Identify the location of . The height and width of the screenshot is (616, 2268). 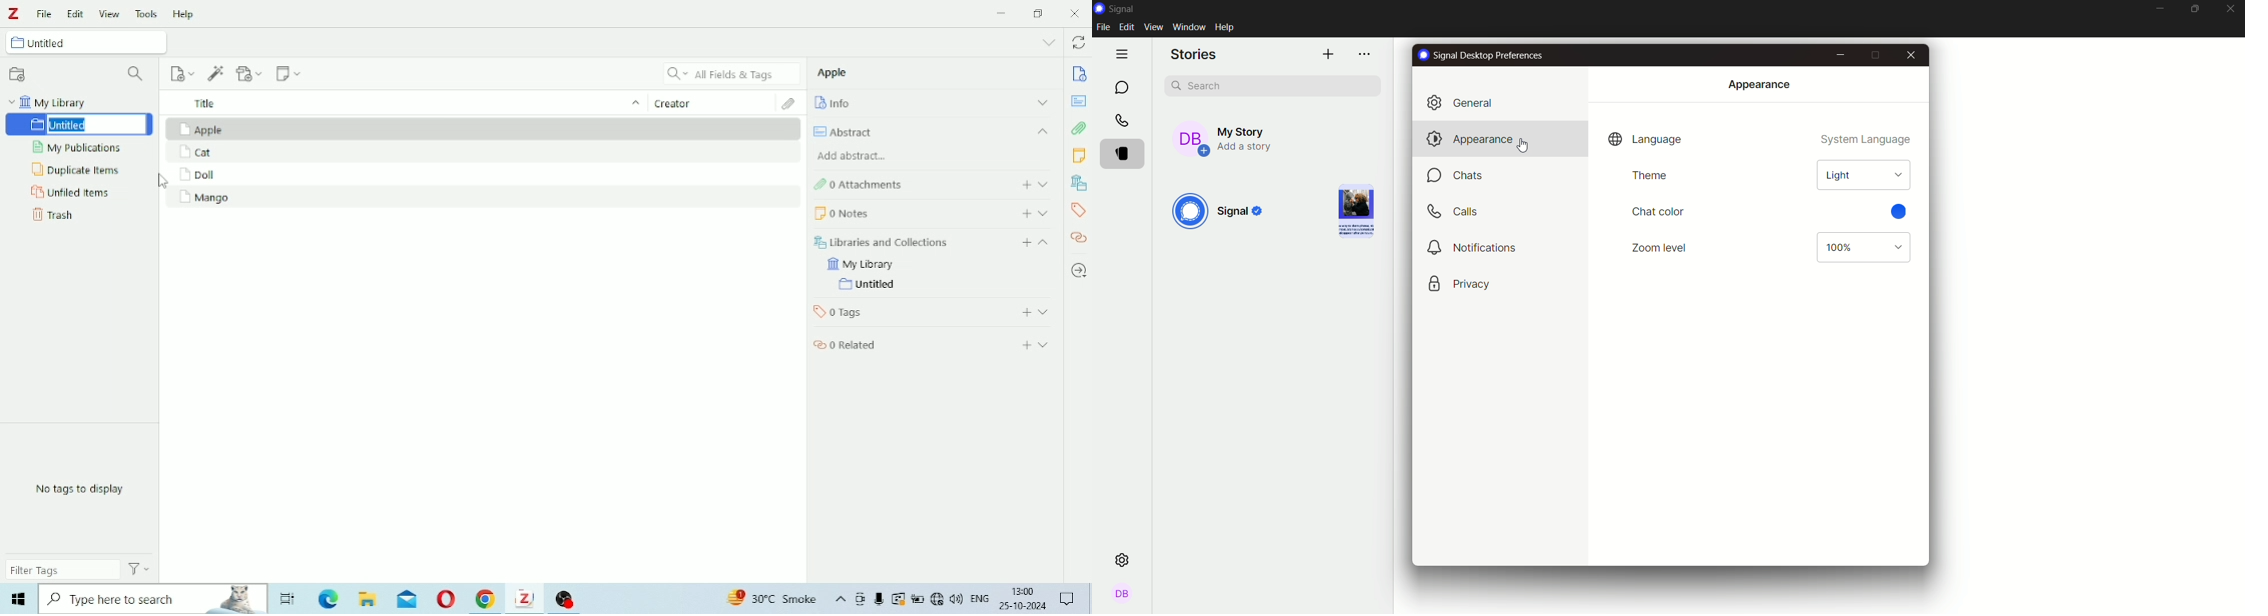
(482, 598).